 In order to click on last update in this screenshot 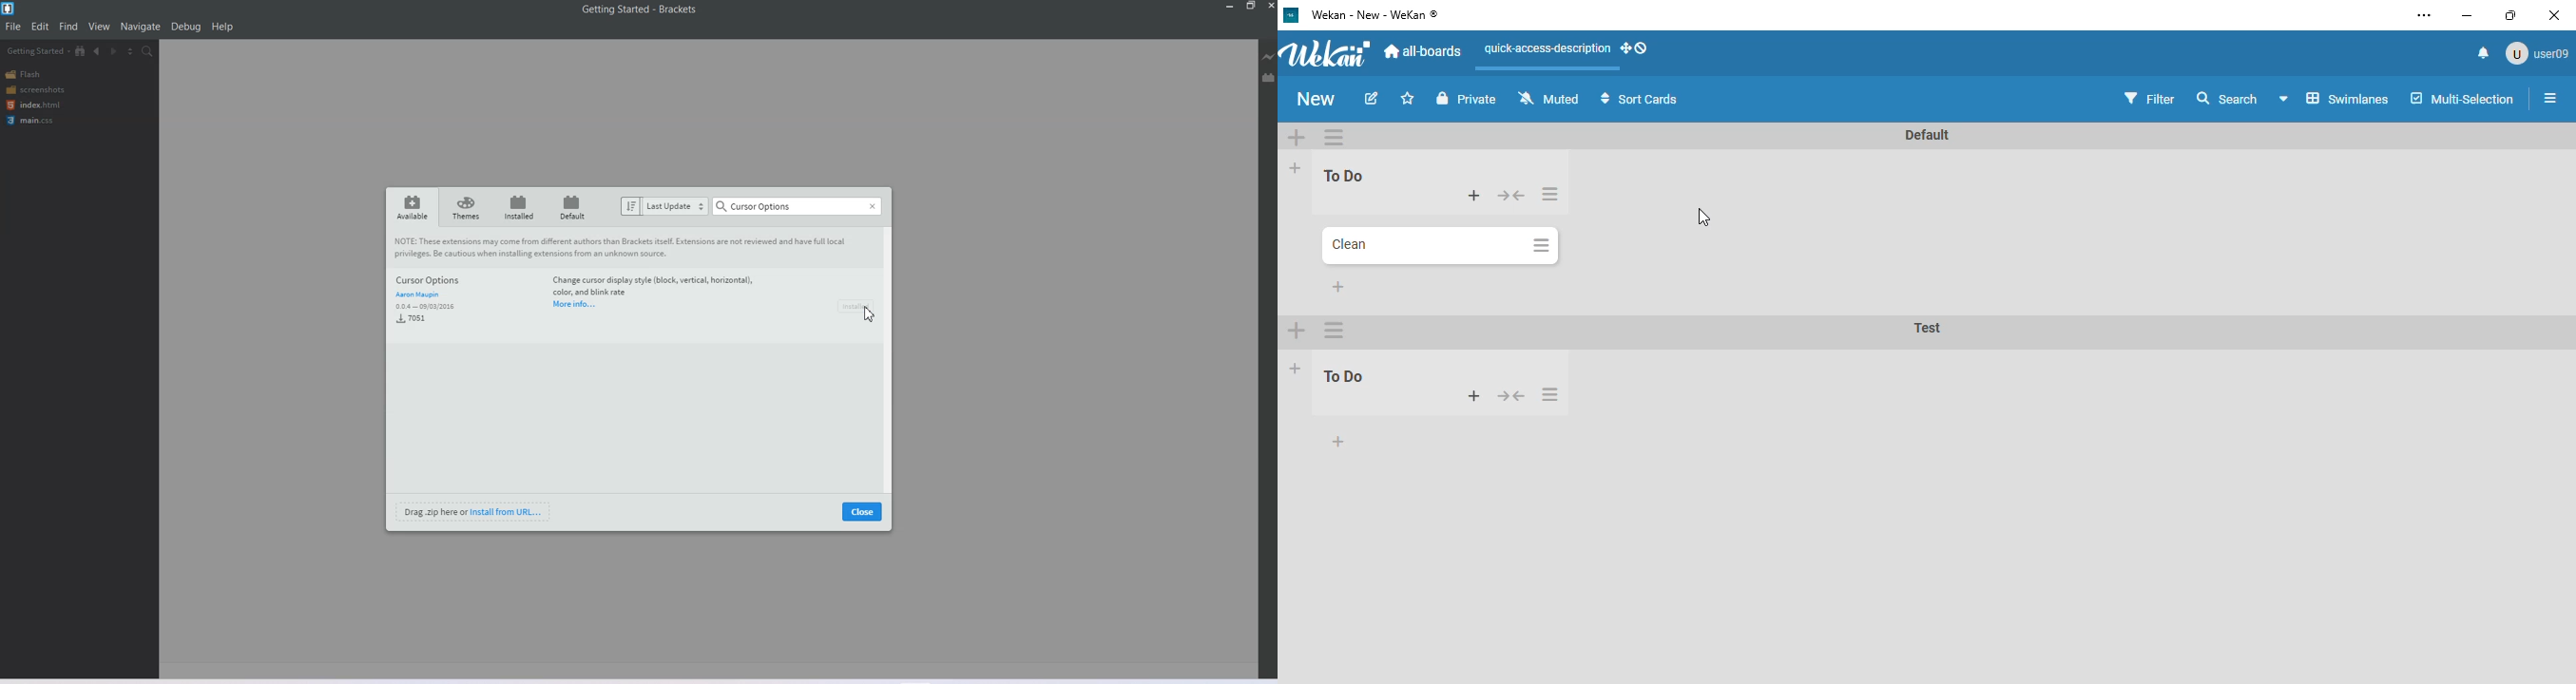, I will do `click(676, 206)`.